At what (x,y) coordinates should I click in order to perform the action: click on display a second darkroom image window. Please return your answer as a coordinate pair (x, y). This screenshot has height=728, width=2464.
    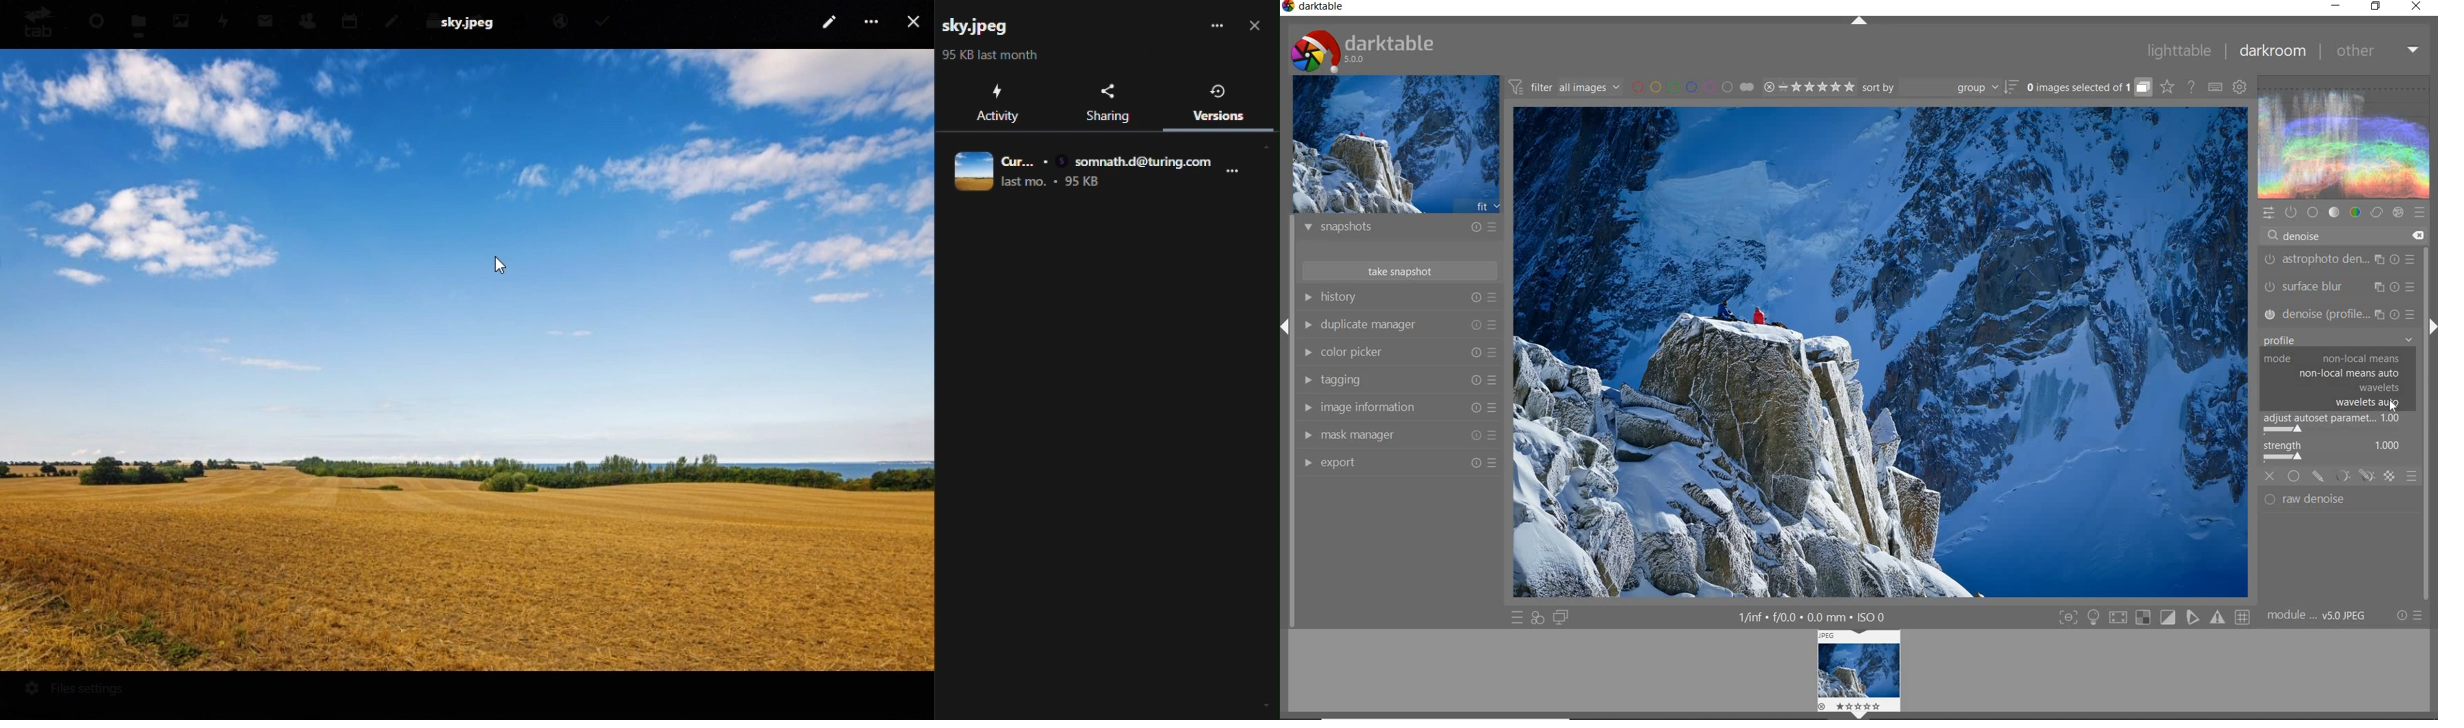
    Looking at the image, I should click on (1561, 618).